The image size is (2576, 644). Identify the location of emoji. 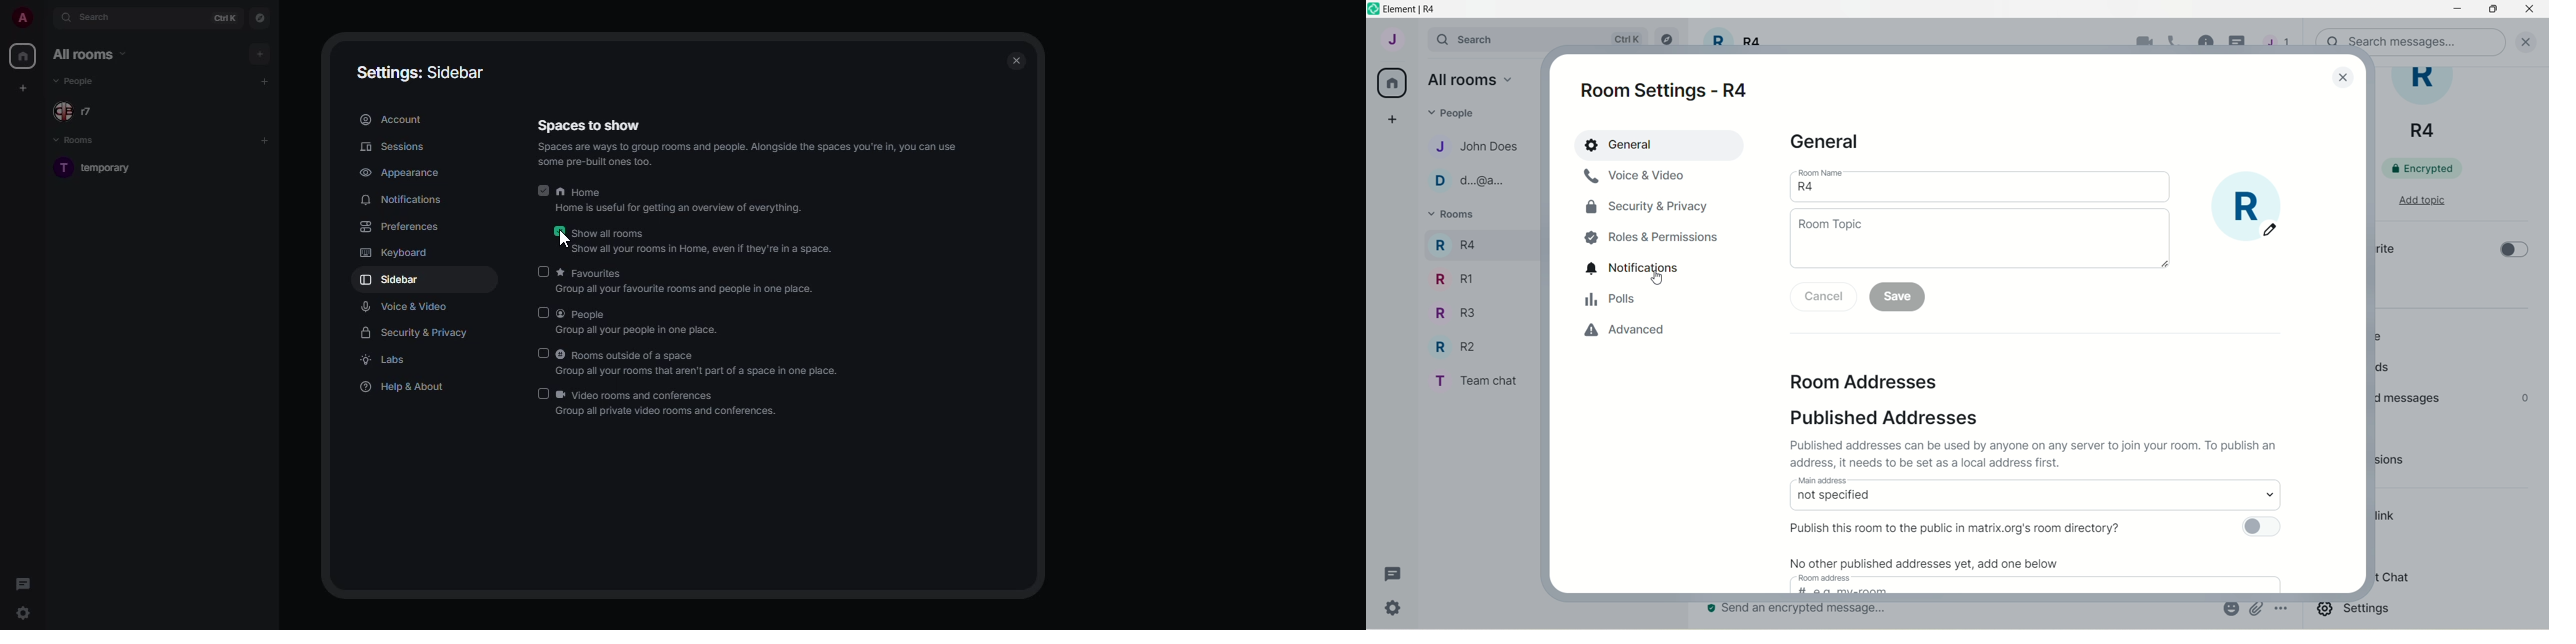
(2230, 608).